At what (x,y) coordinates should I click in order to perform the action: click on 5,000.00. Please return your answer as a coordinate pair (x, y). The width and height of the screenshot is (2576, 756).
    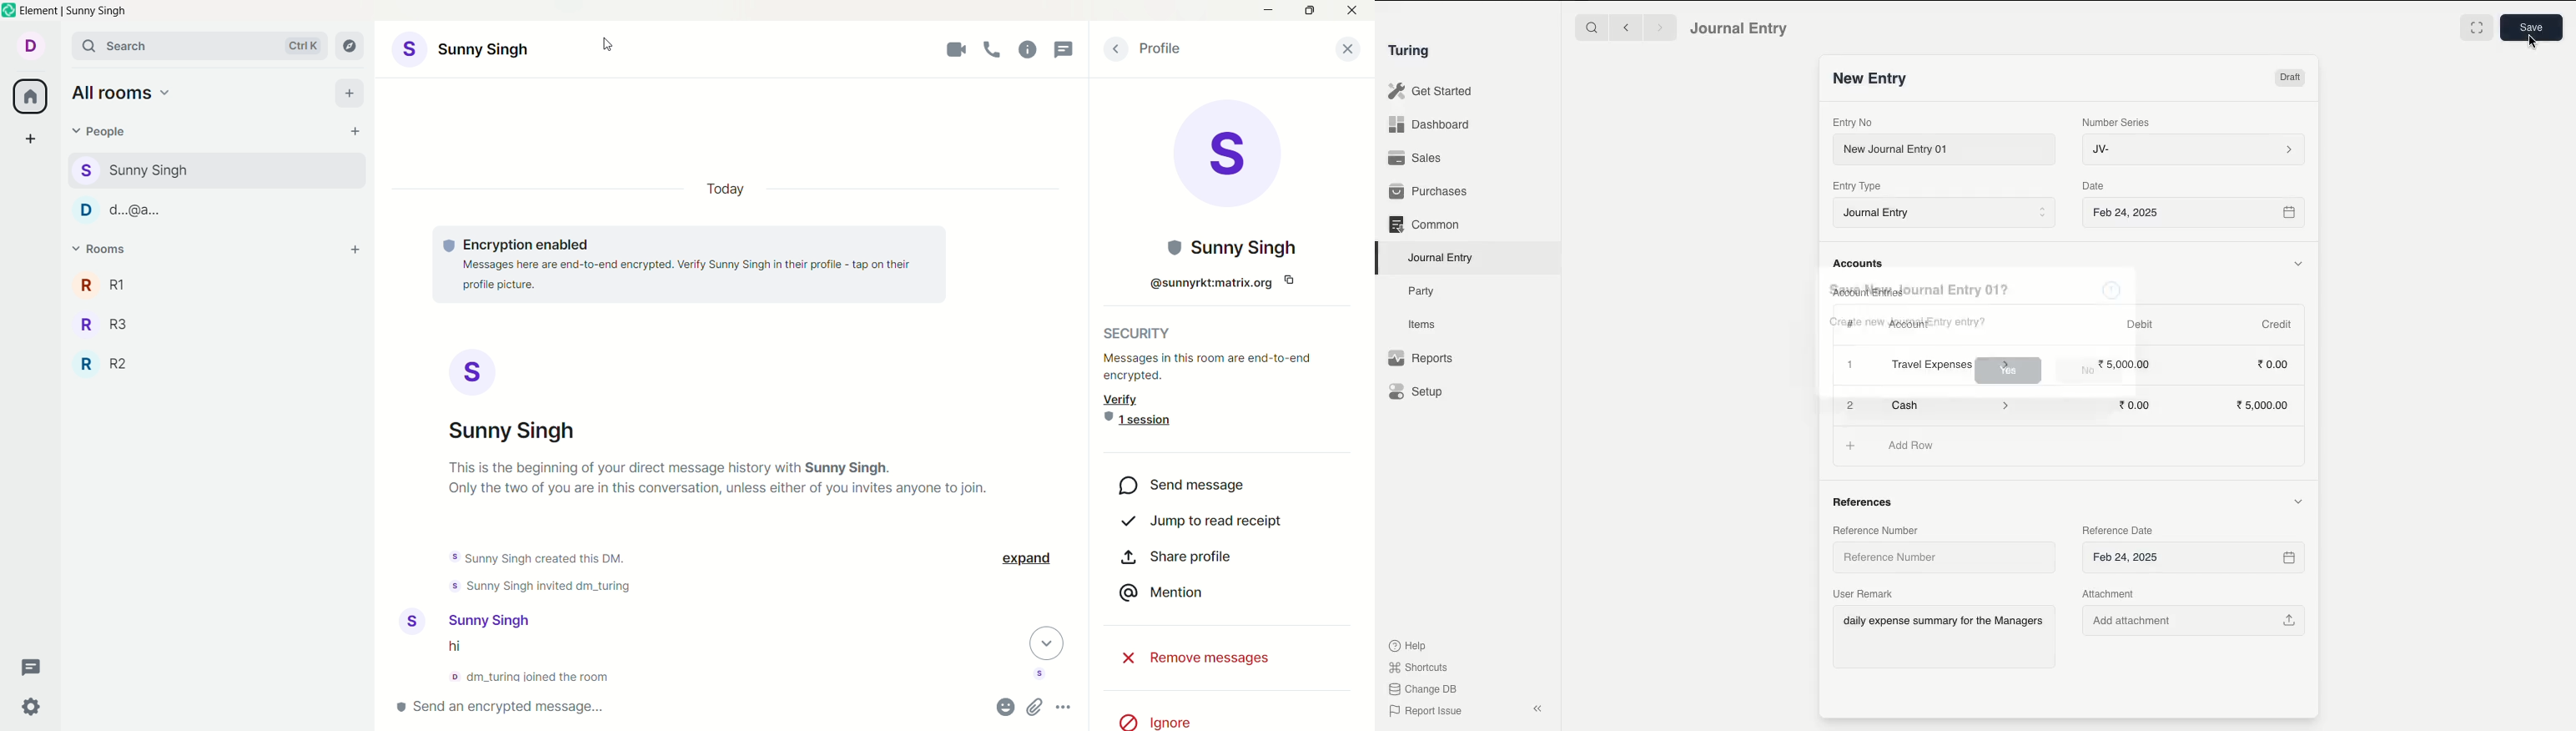
    Looking at the image, I should click on (2267, 406).